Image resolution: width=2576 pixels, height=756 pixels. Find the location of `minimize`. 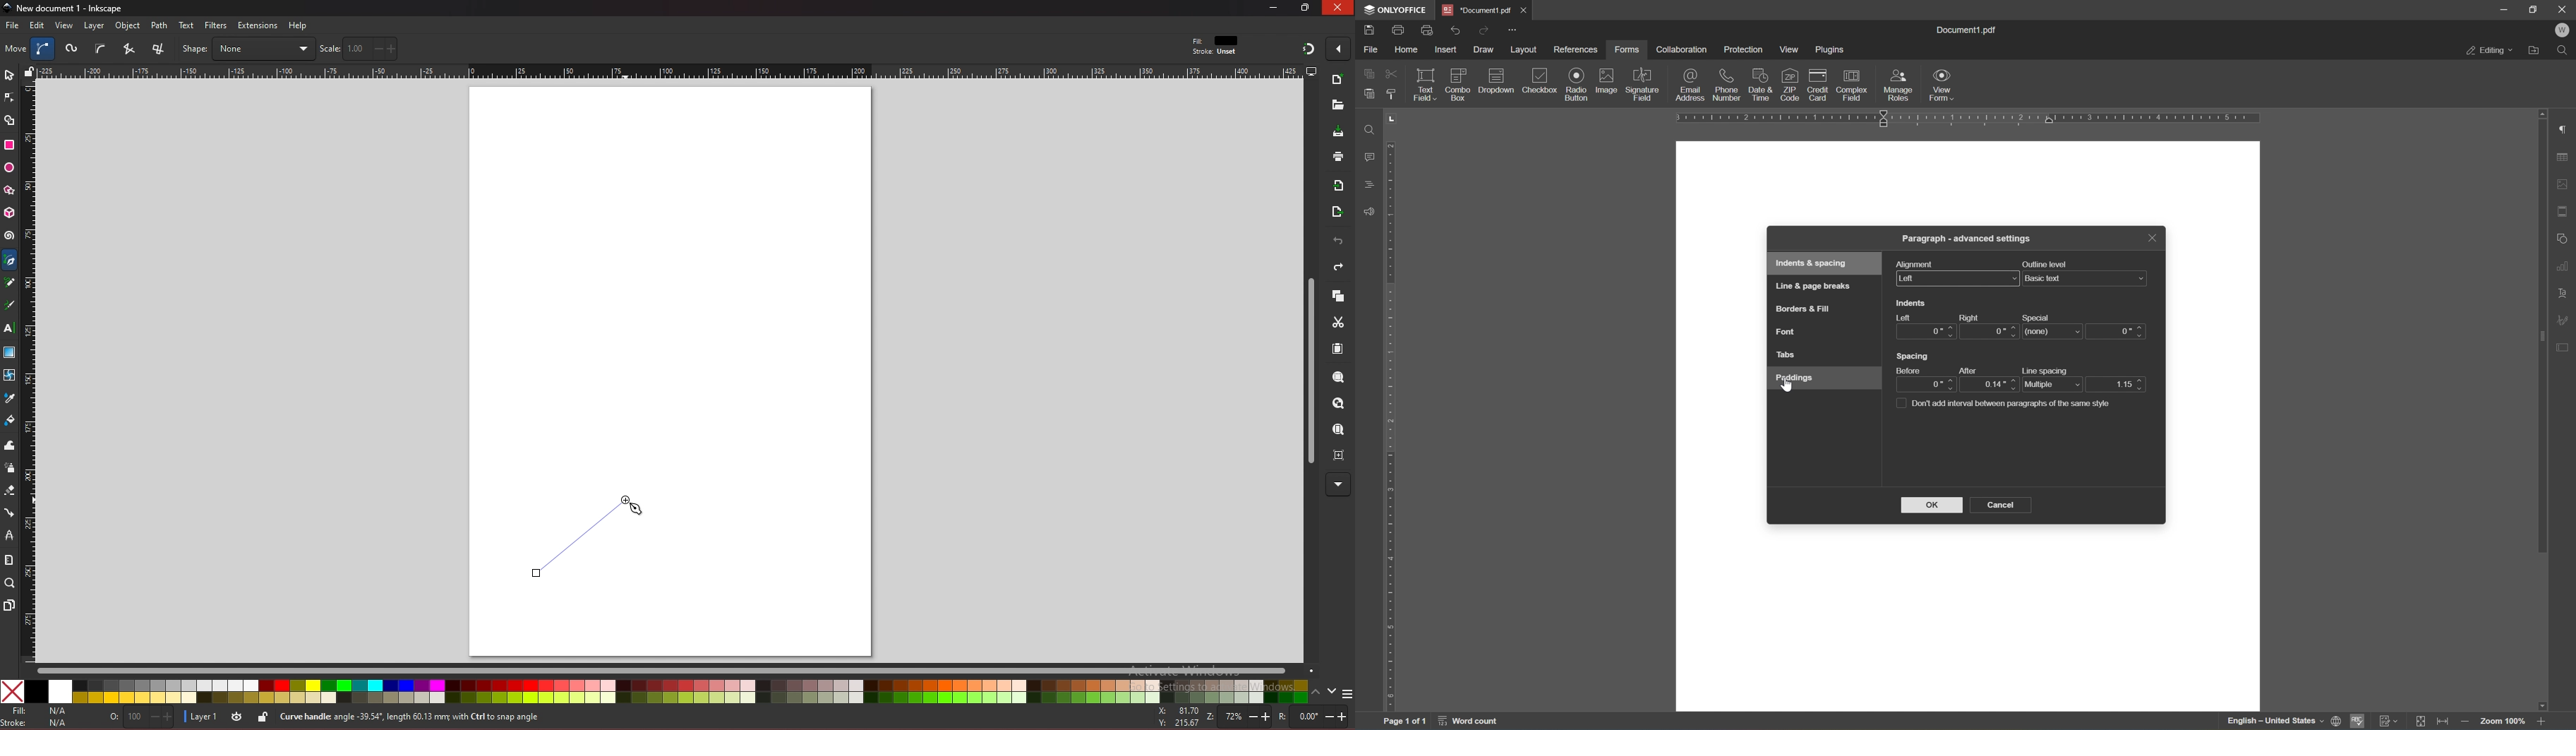

minimize is located at coordinates (1274, 7).